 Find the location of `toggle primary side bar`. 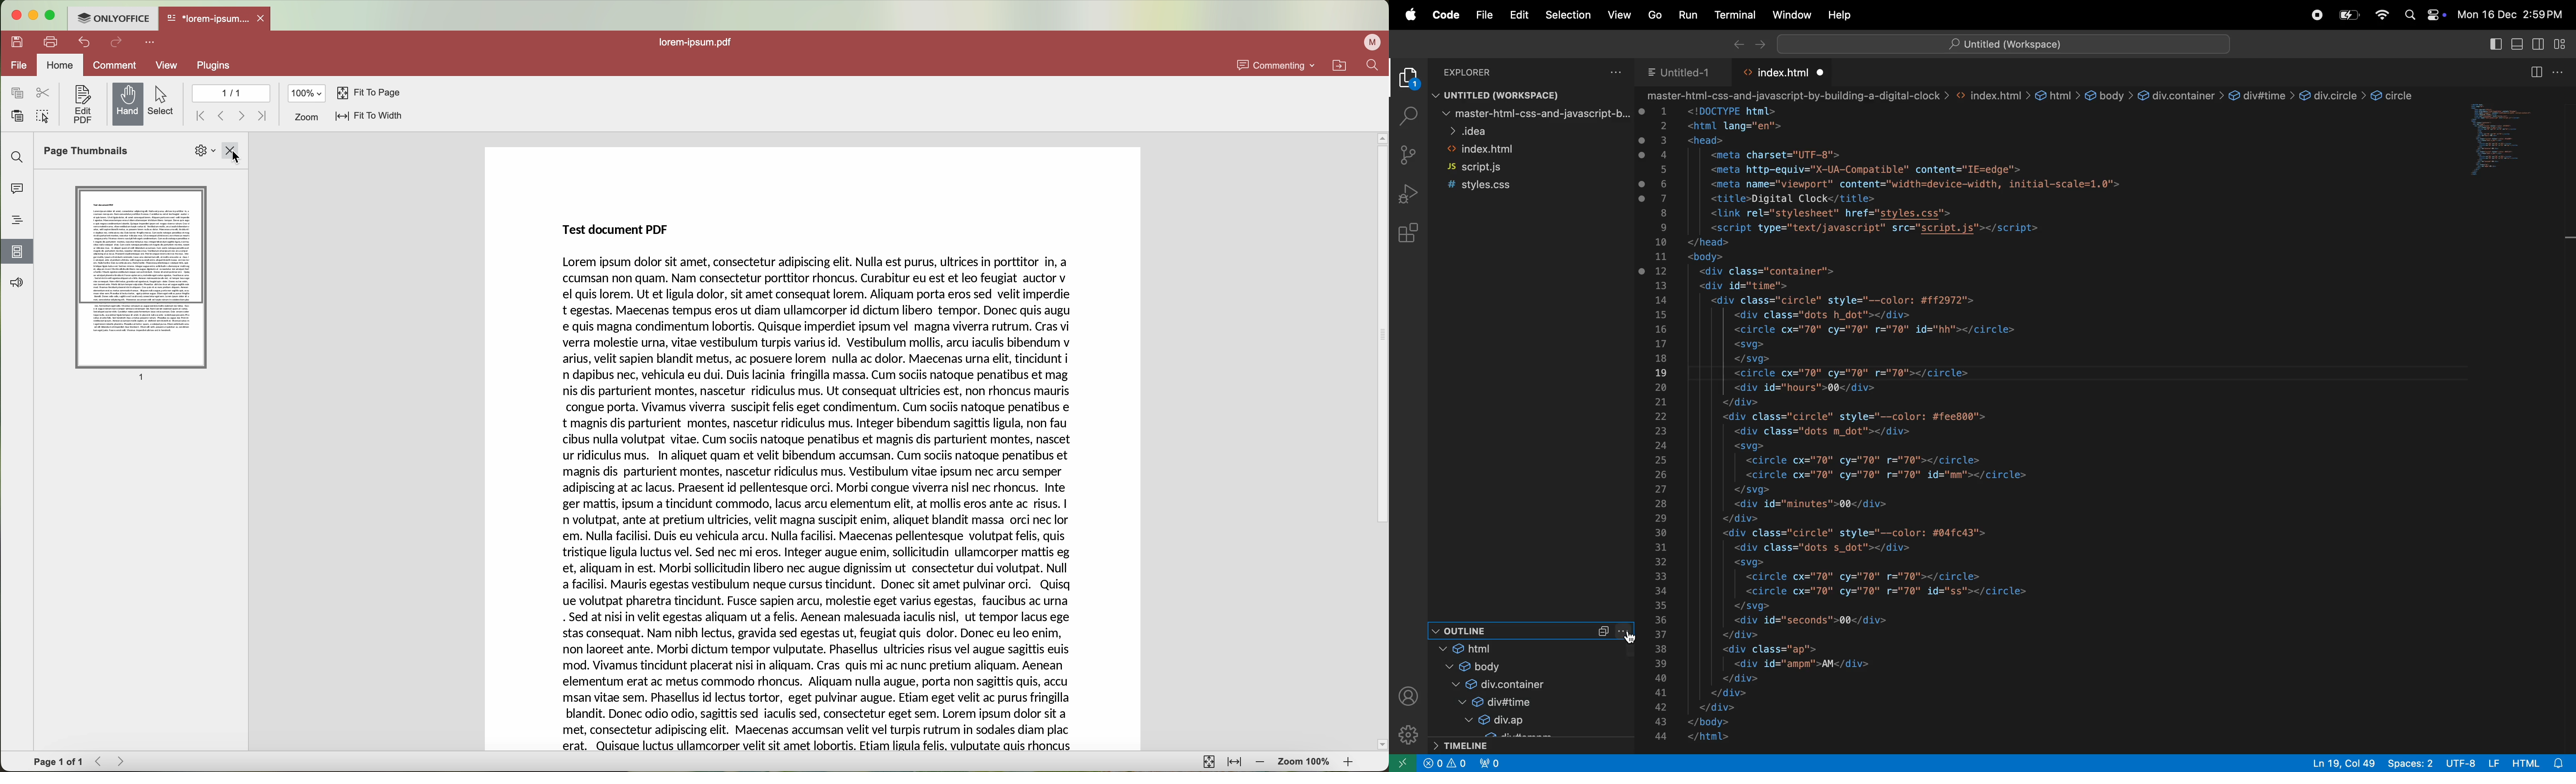

toggle primary side bar is located at coordinates (2494, 44).